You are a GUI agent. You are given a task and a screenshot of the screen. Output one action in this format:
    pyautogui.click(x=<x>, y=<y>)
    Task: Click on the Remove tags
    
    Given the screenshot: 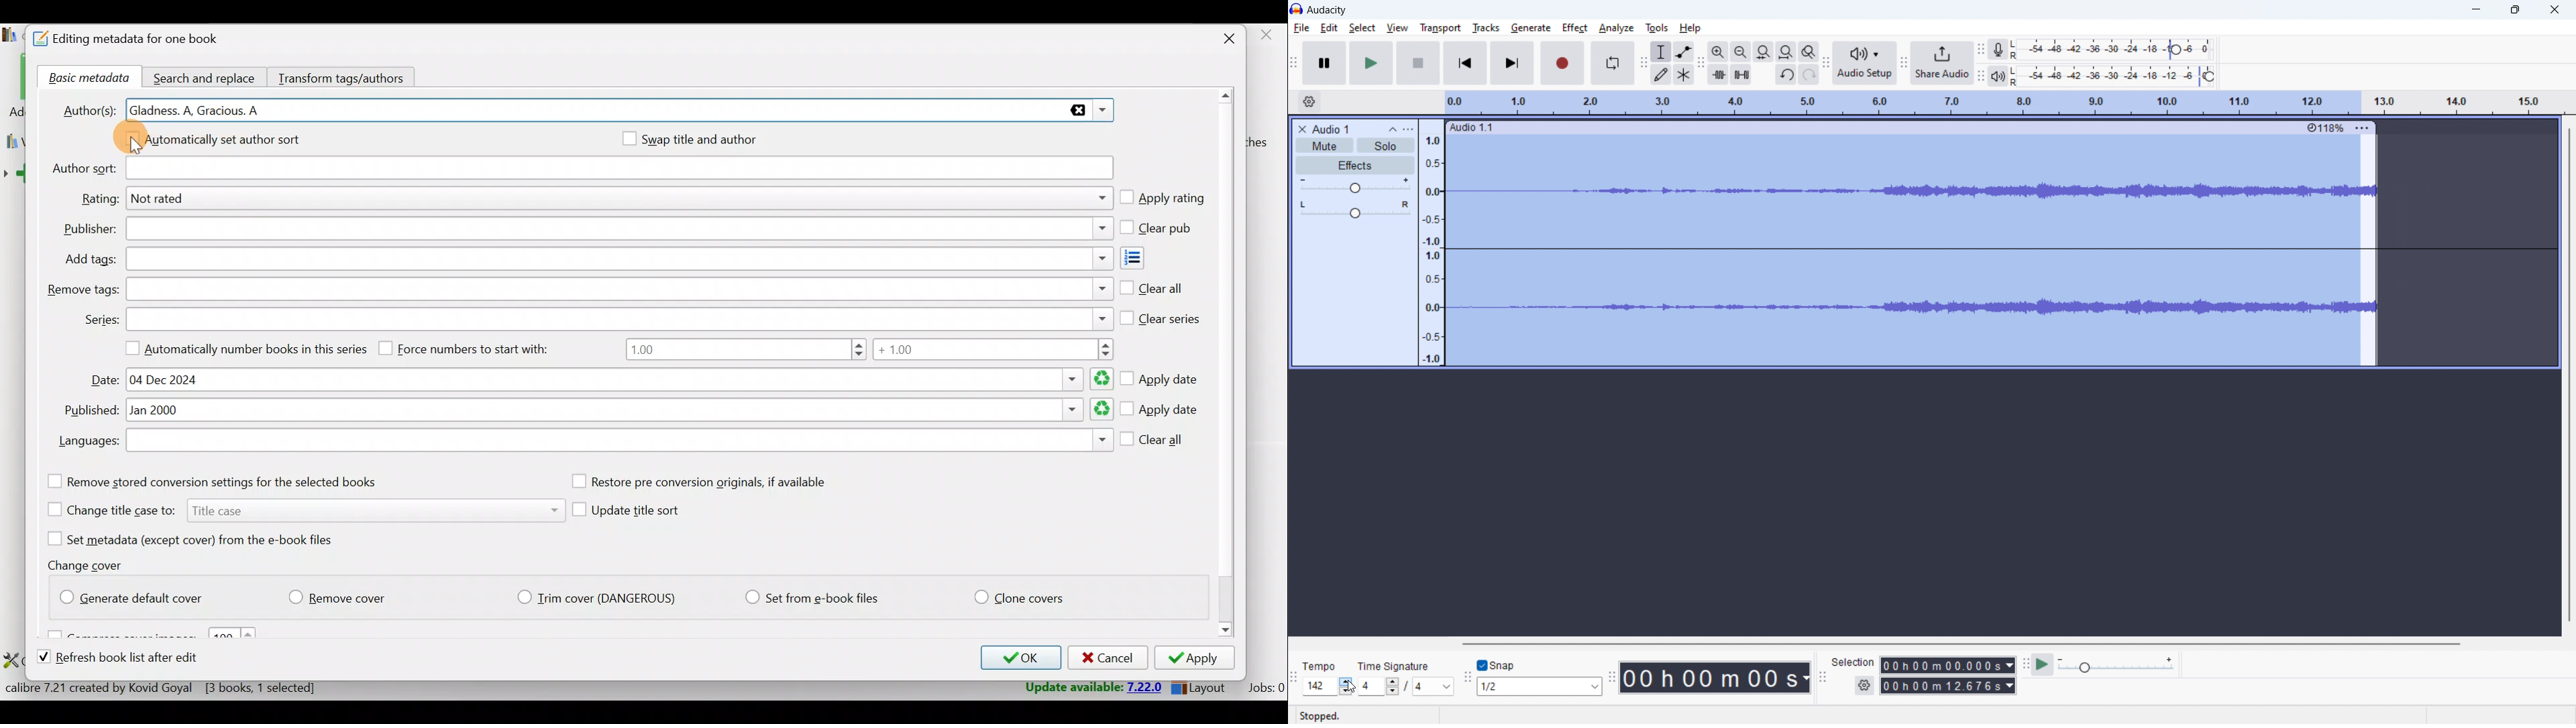 What is the action you would take?
    pyautogui.click(x=618, y=289)
    